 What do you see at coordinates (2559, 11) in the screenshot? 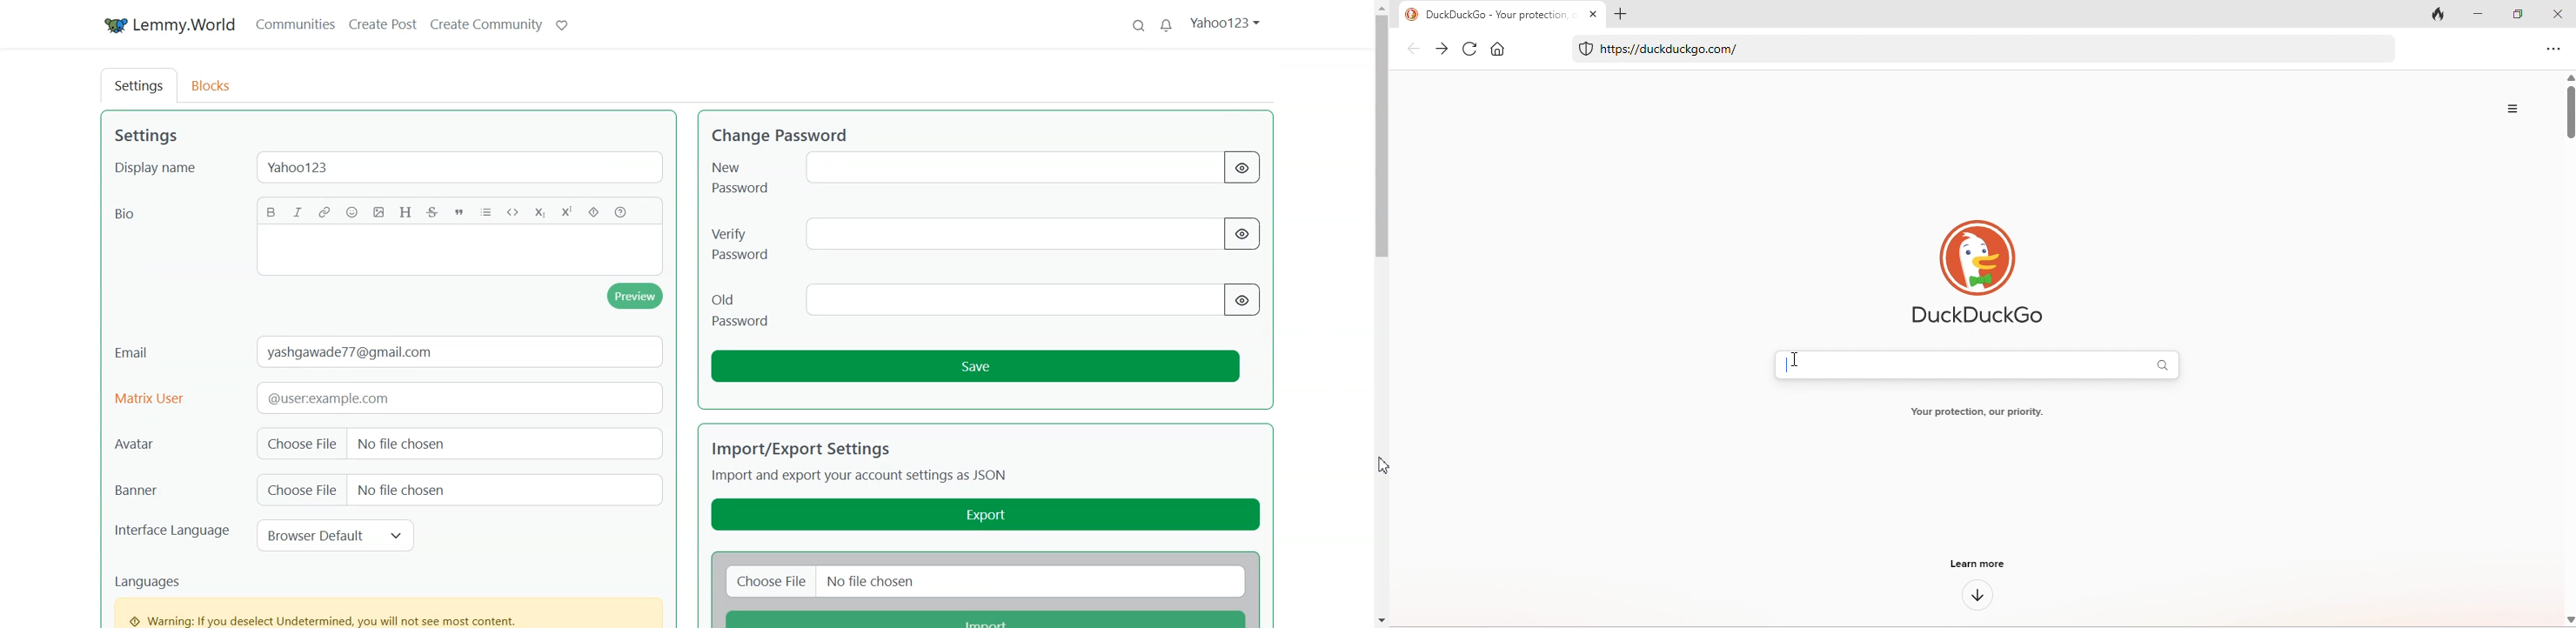
I see `close` at bounding box center [2559, 11].